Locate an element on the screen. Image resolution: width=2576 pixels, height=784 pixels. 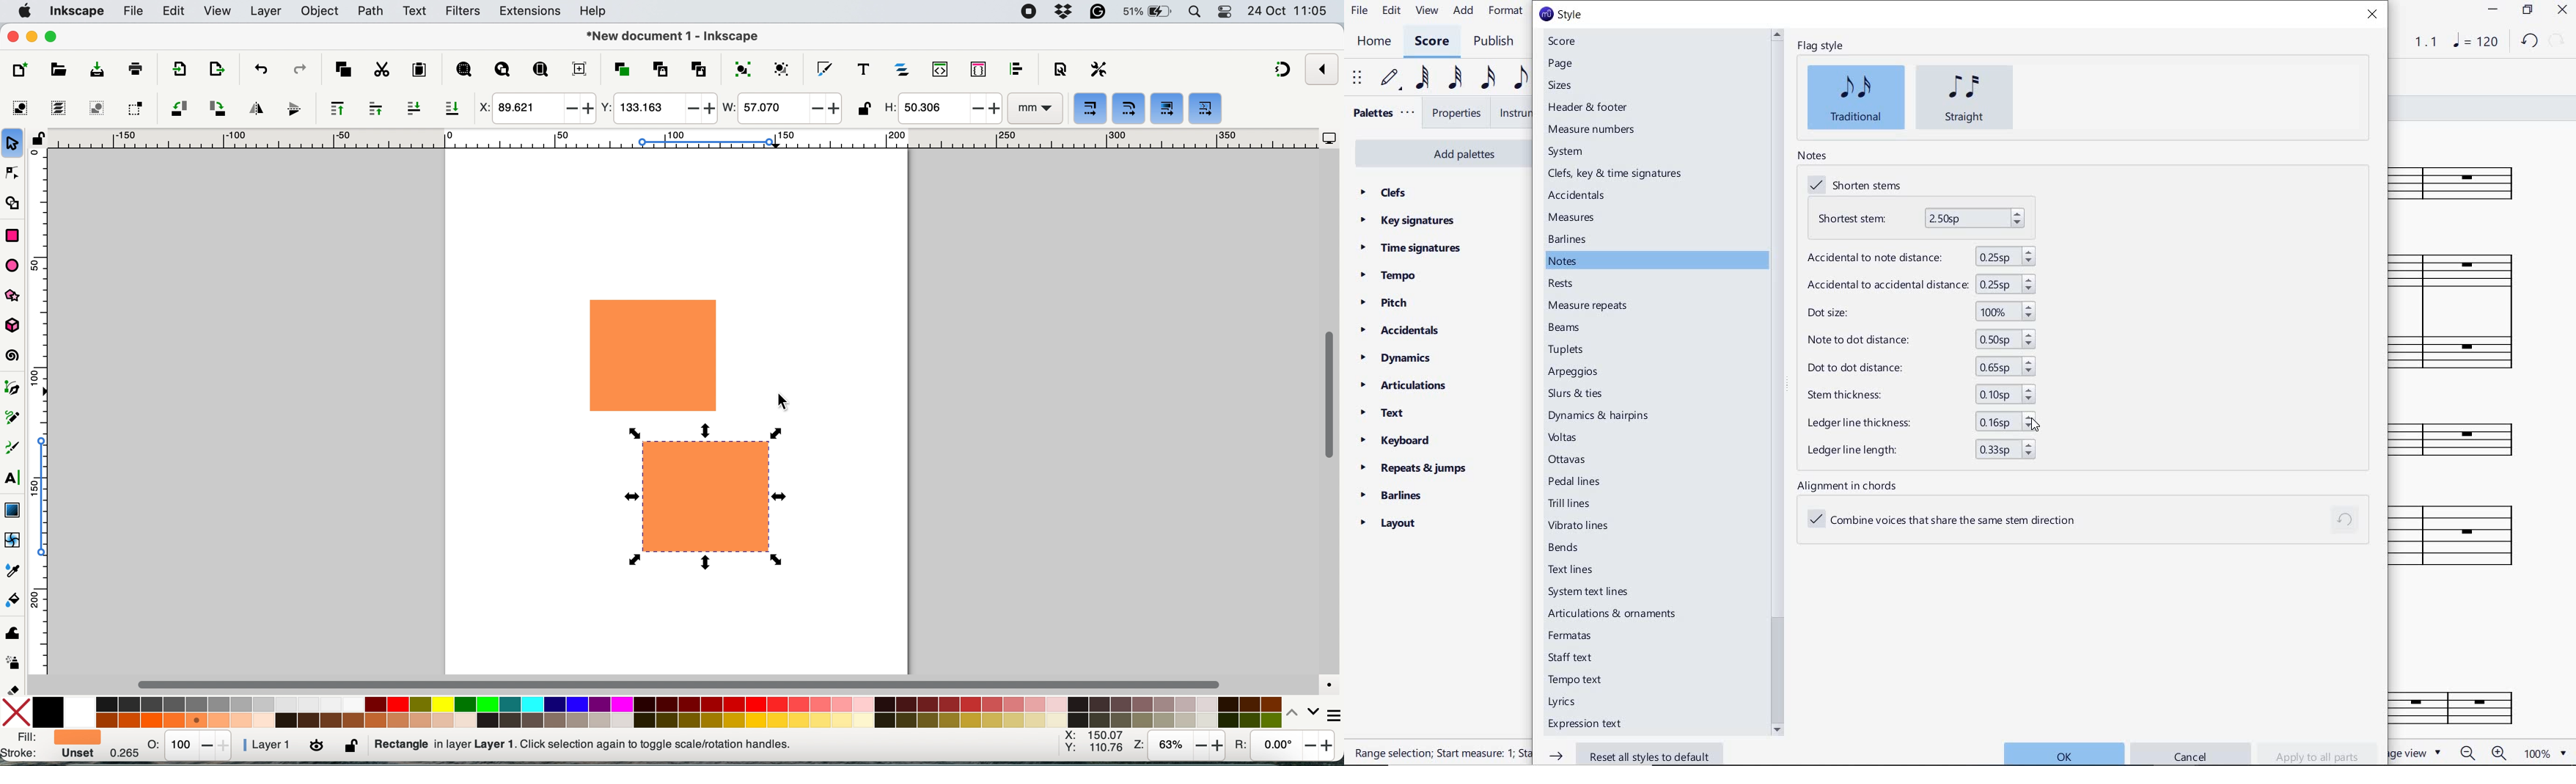
when scaling objects scale the stroke width by same proportion is located at coordinates (1091, 109).